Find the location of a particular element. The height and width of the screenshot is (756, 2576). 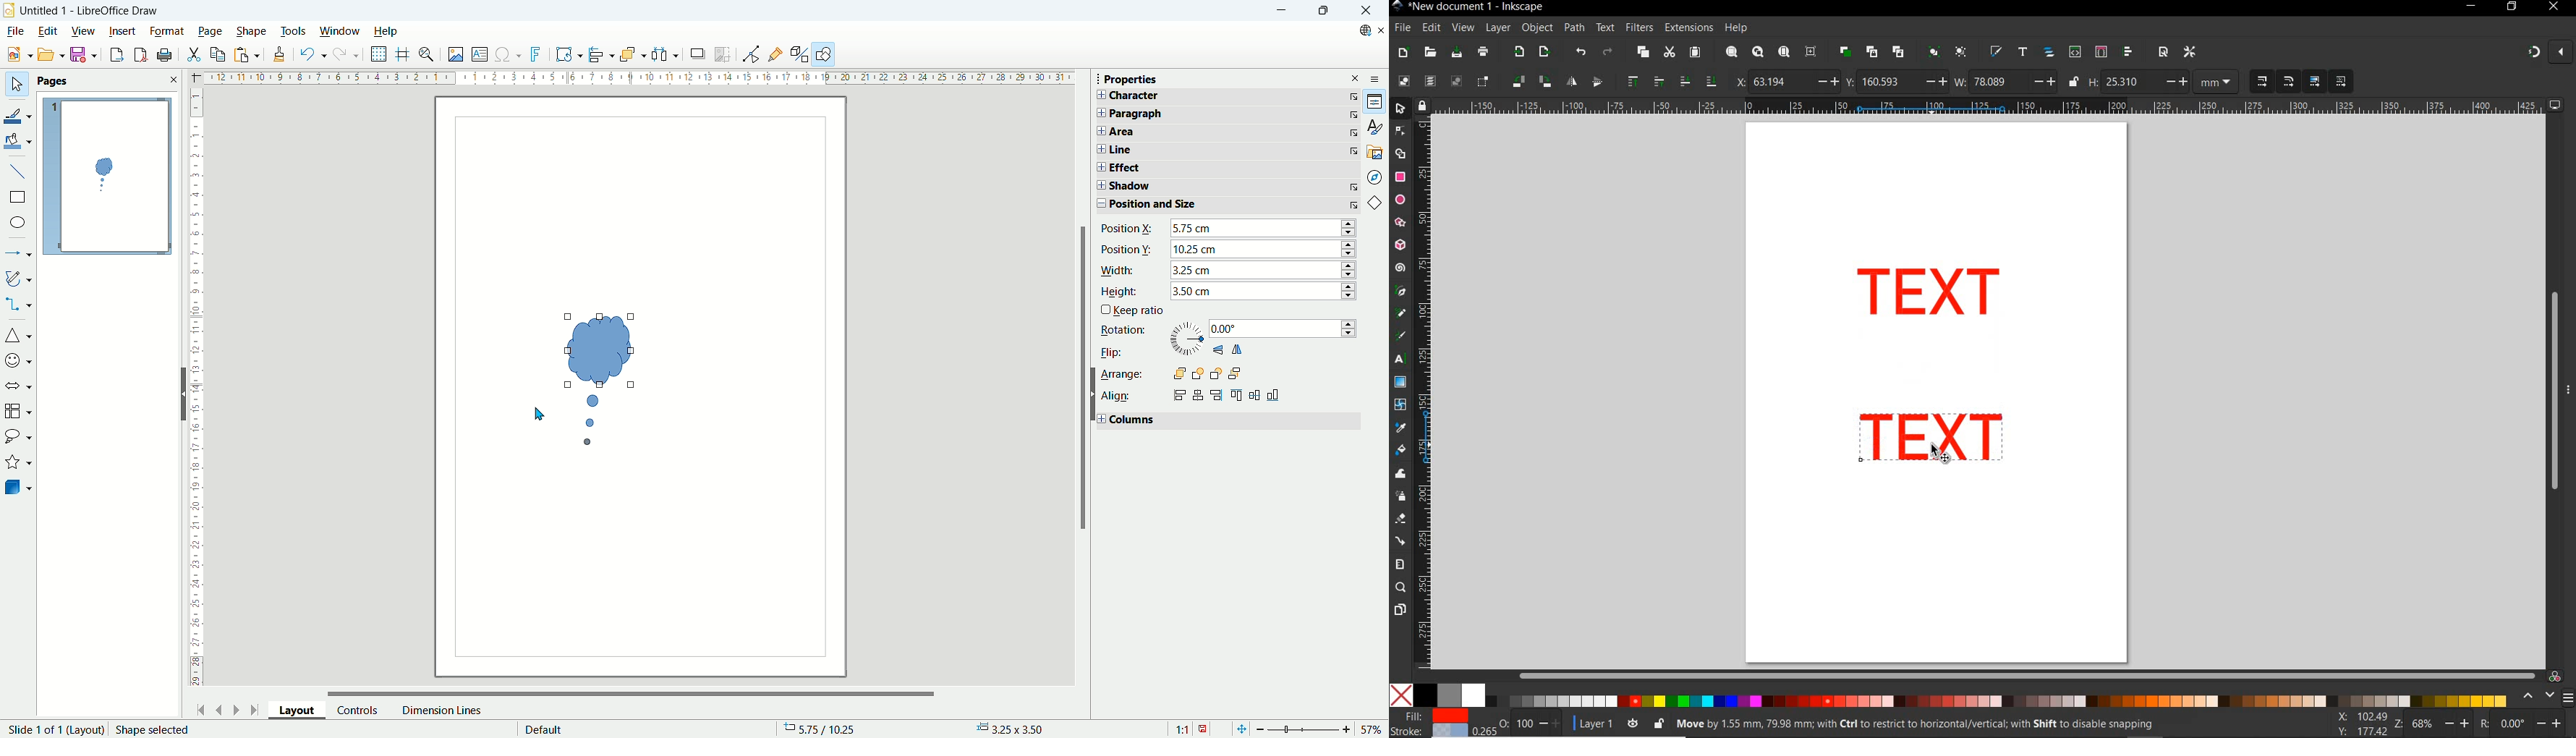

paste is located at coordinates (1694, 53).